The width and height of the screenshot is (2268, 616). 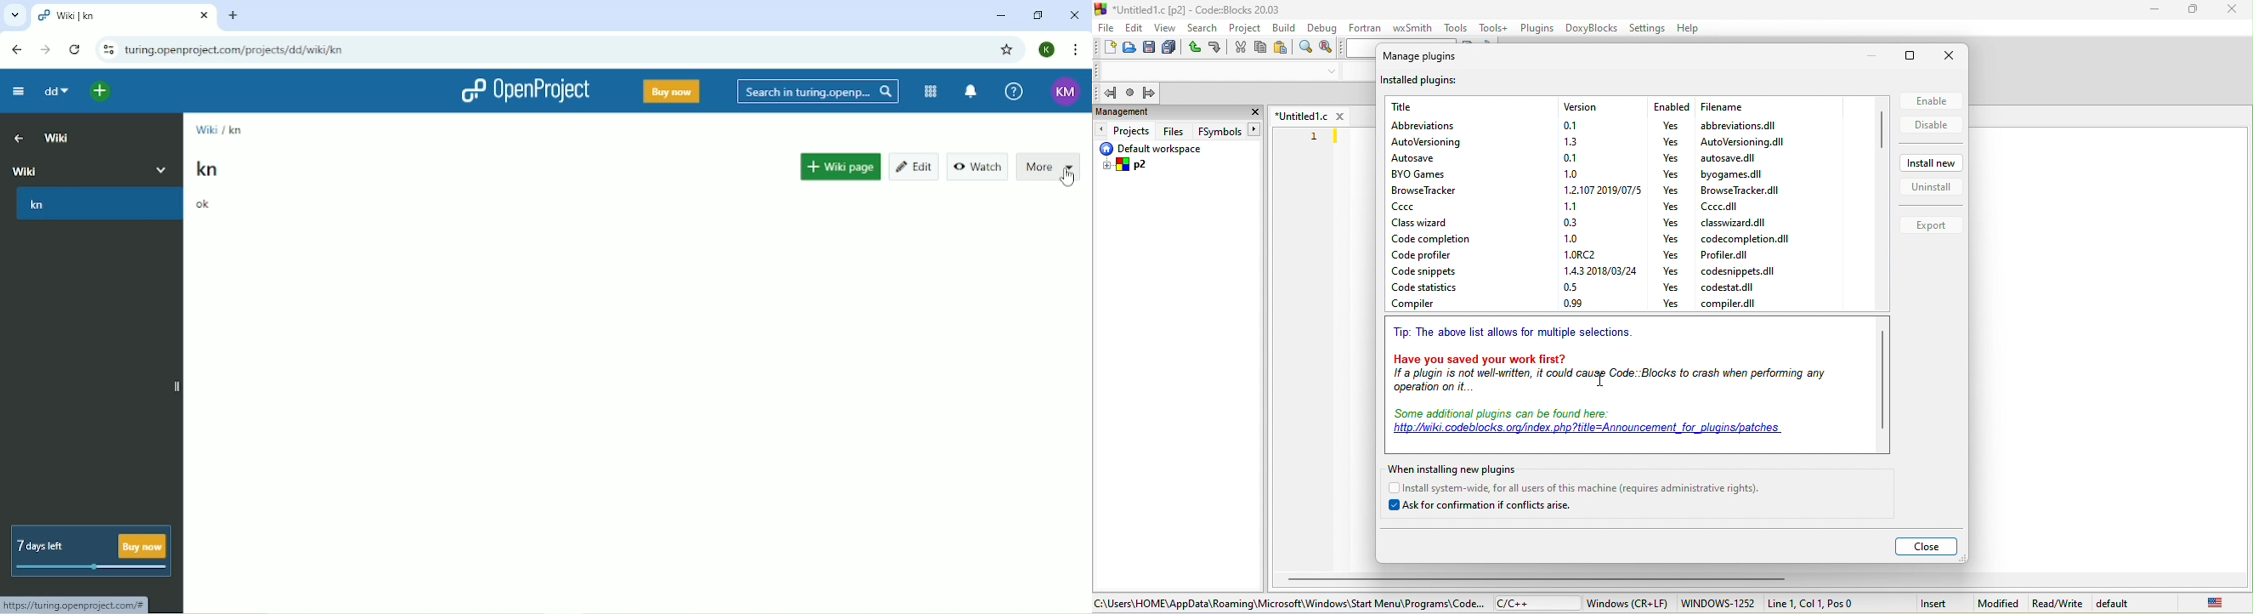 I want to click on view, so click(x=1165, y=27).